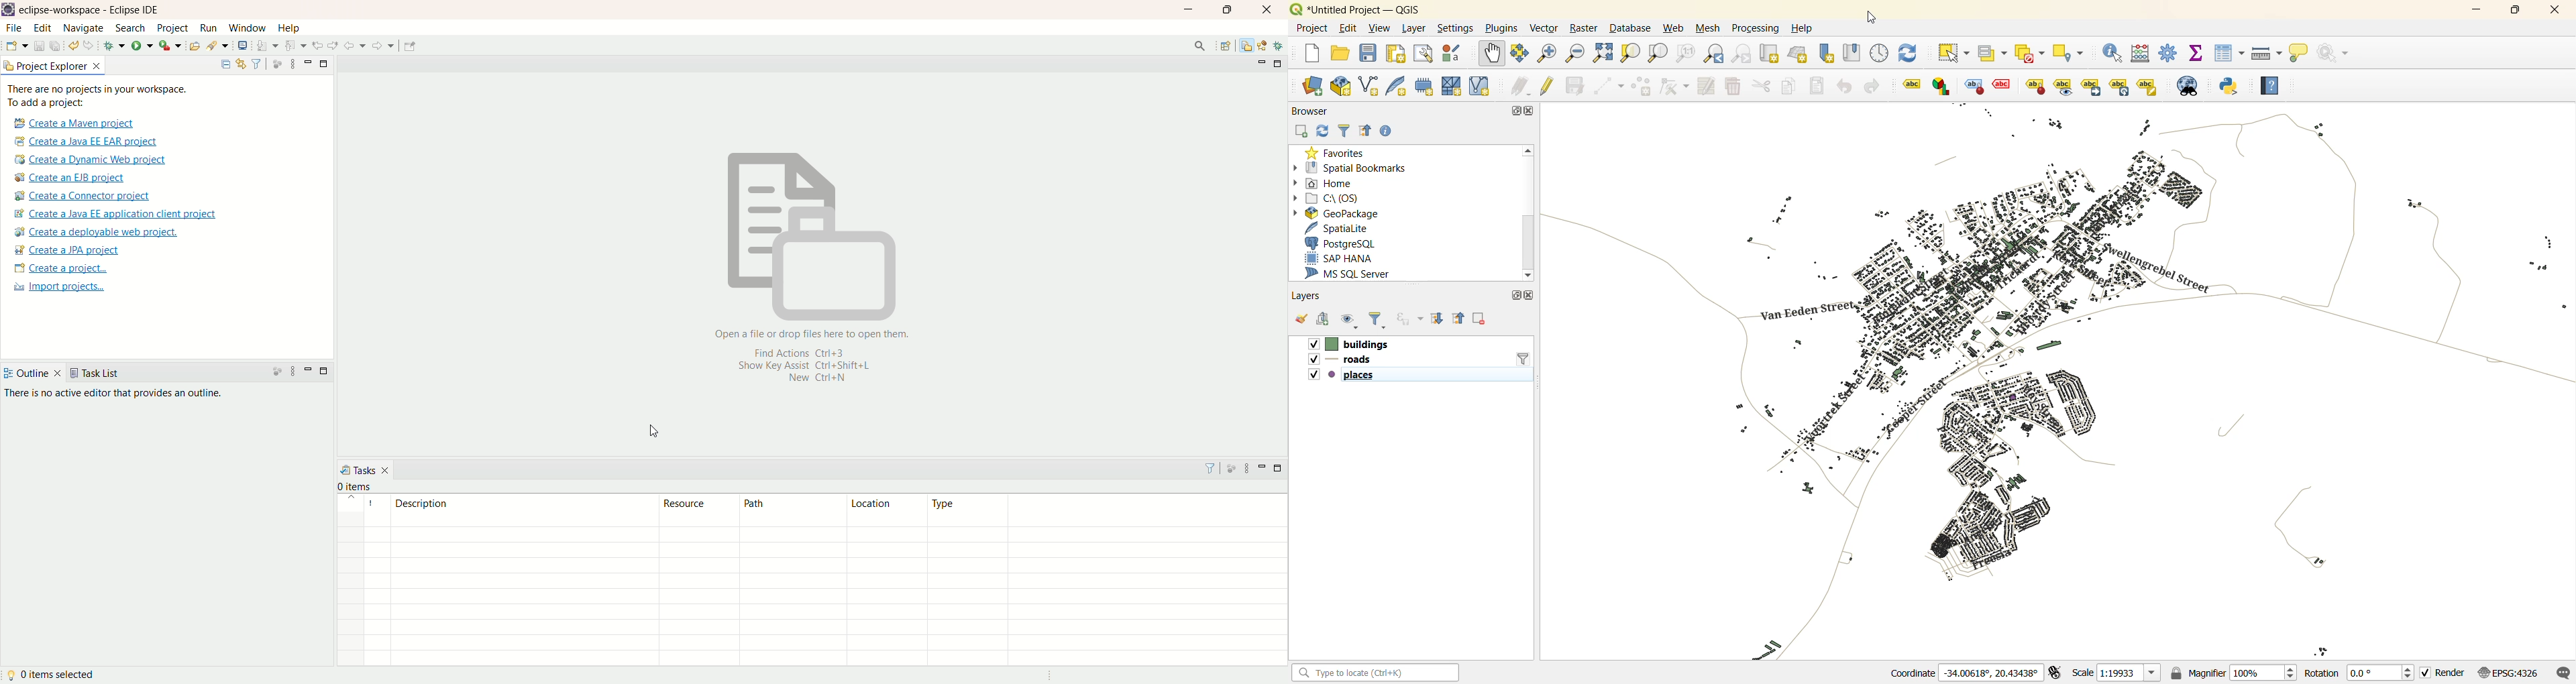 This screenshot has width=2576, height=700. Describe the element at coordinates (174, 28) in the screenshot. I see `project` at that location.